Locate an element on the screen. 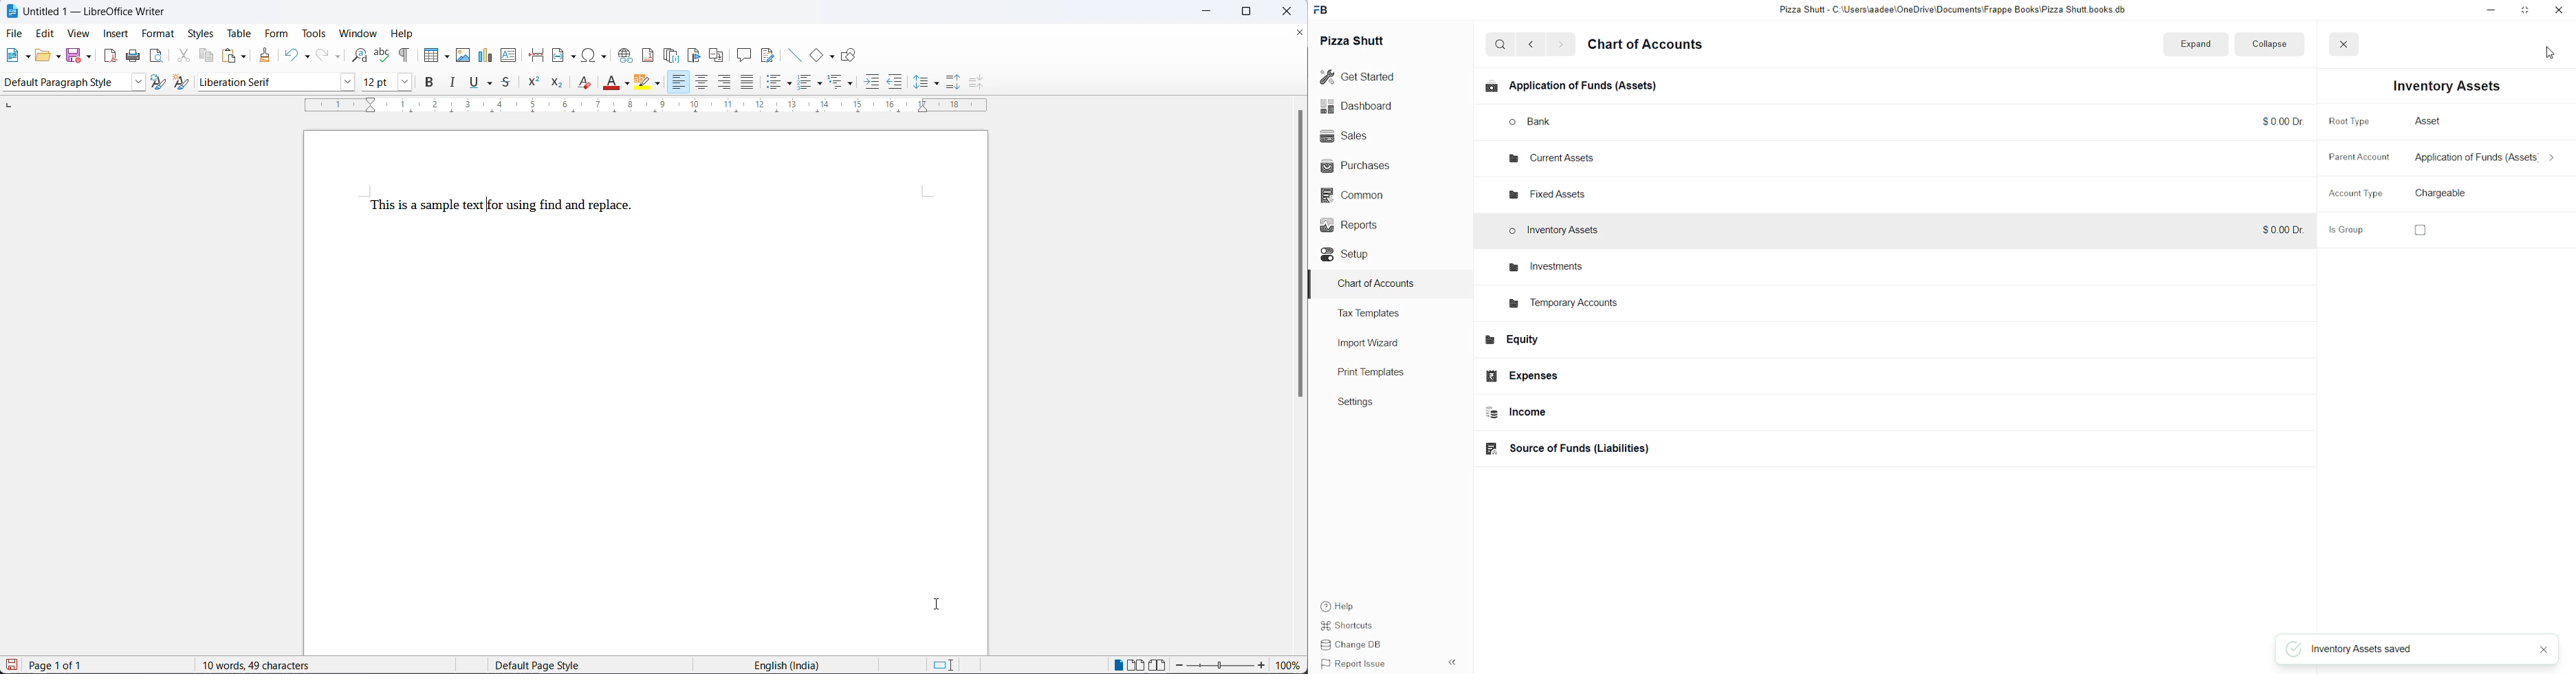  This is a sample text to use find and replace. is located at coordinates (506, 204).